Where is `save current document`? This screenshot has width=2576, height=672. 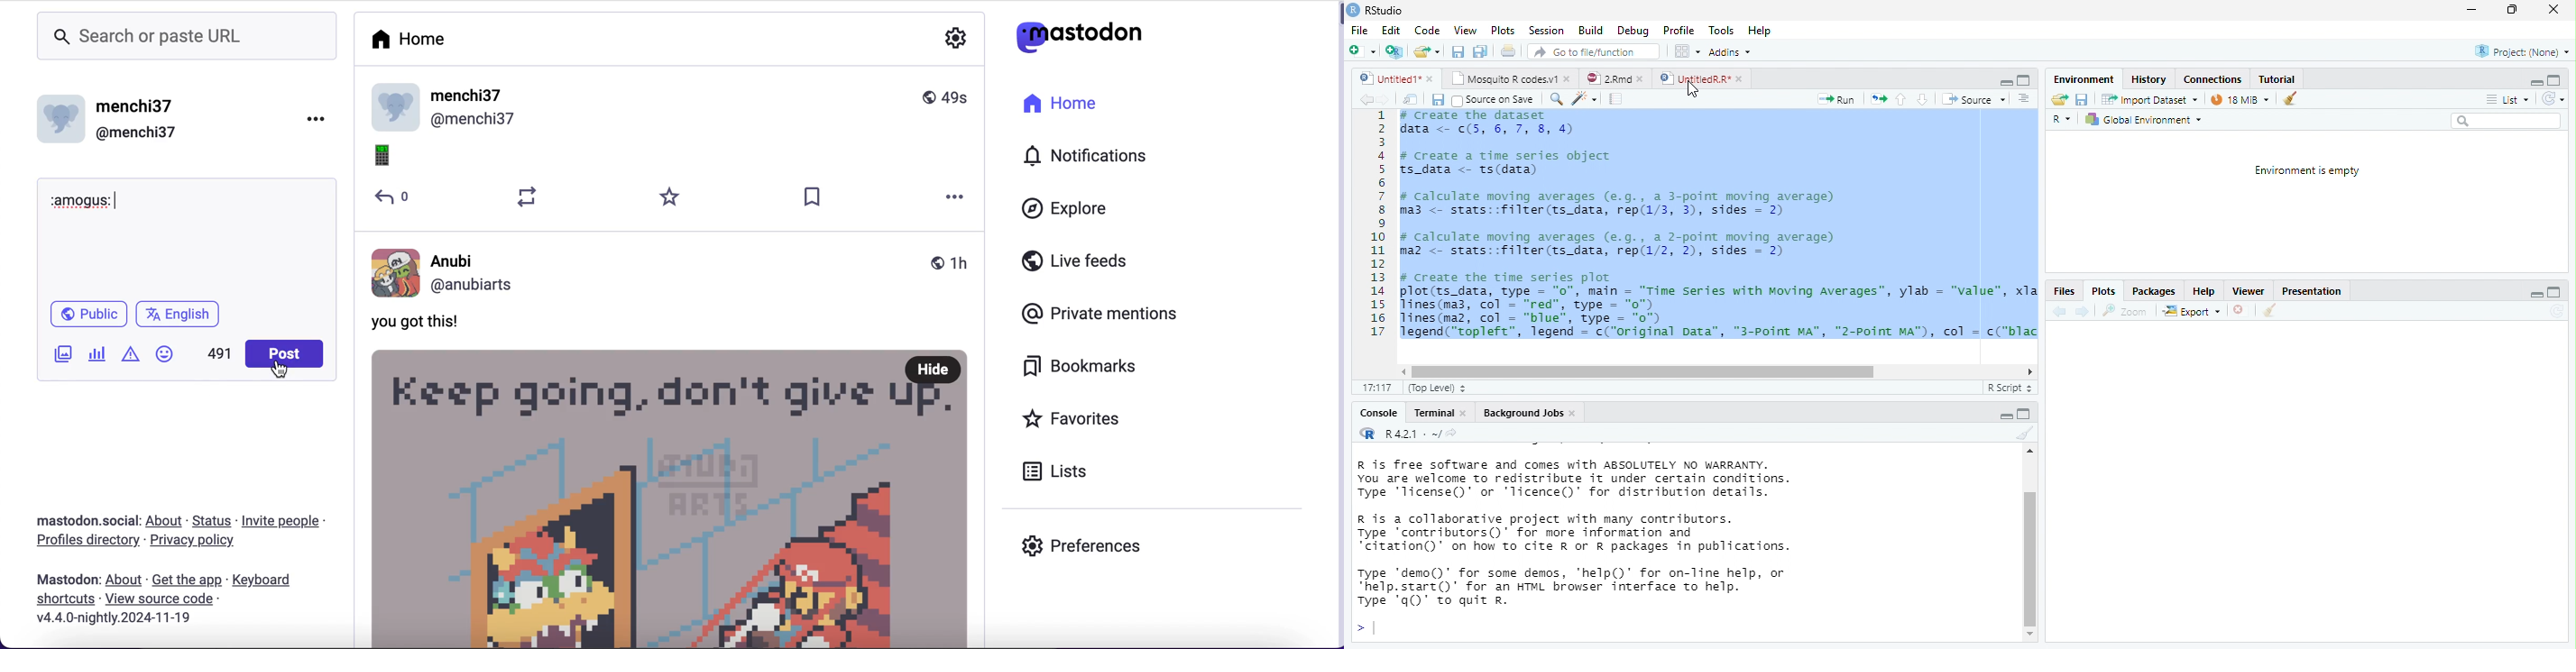
save current document is located at coordinates (2083, 100).